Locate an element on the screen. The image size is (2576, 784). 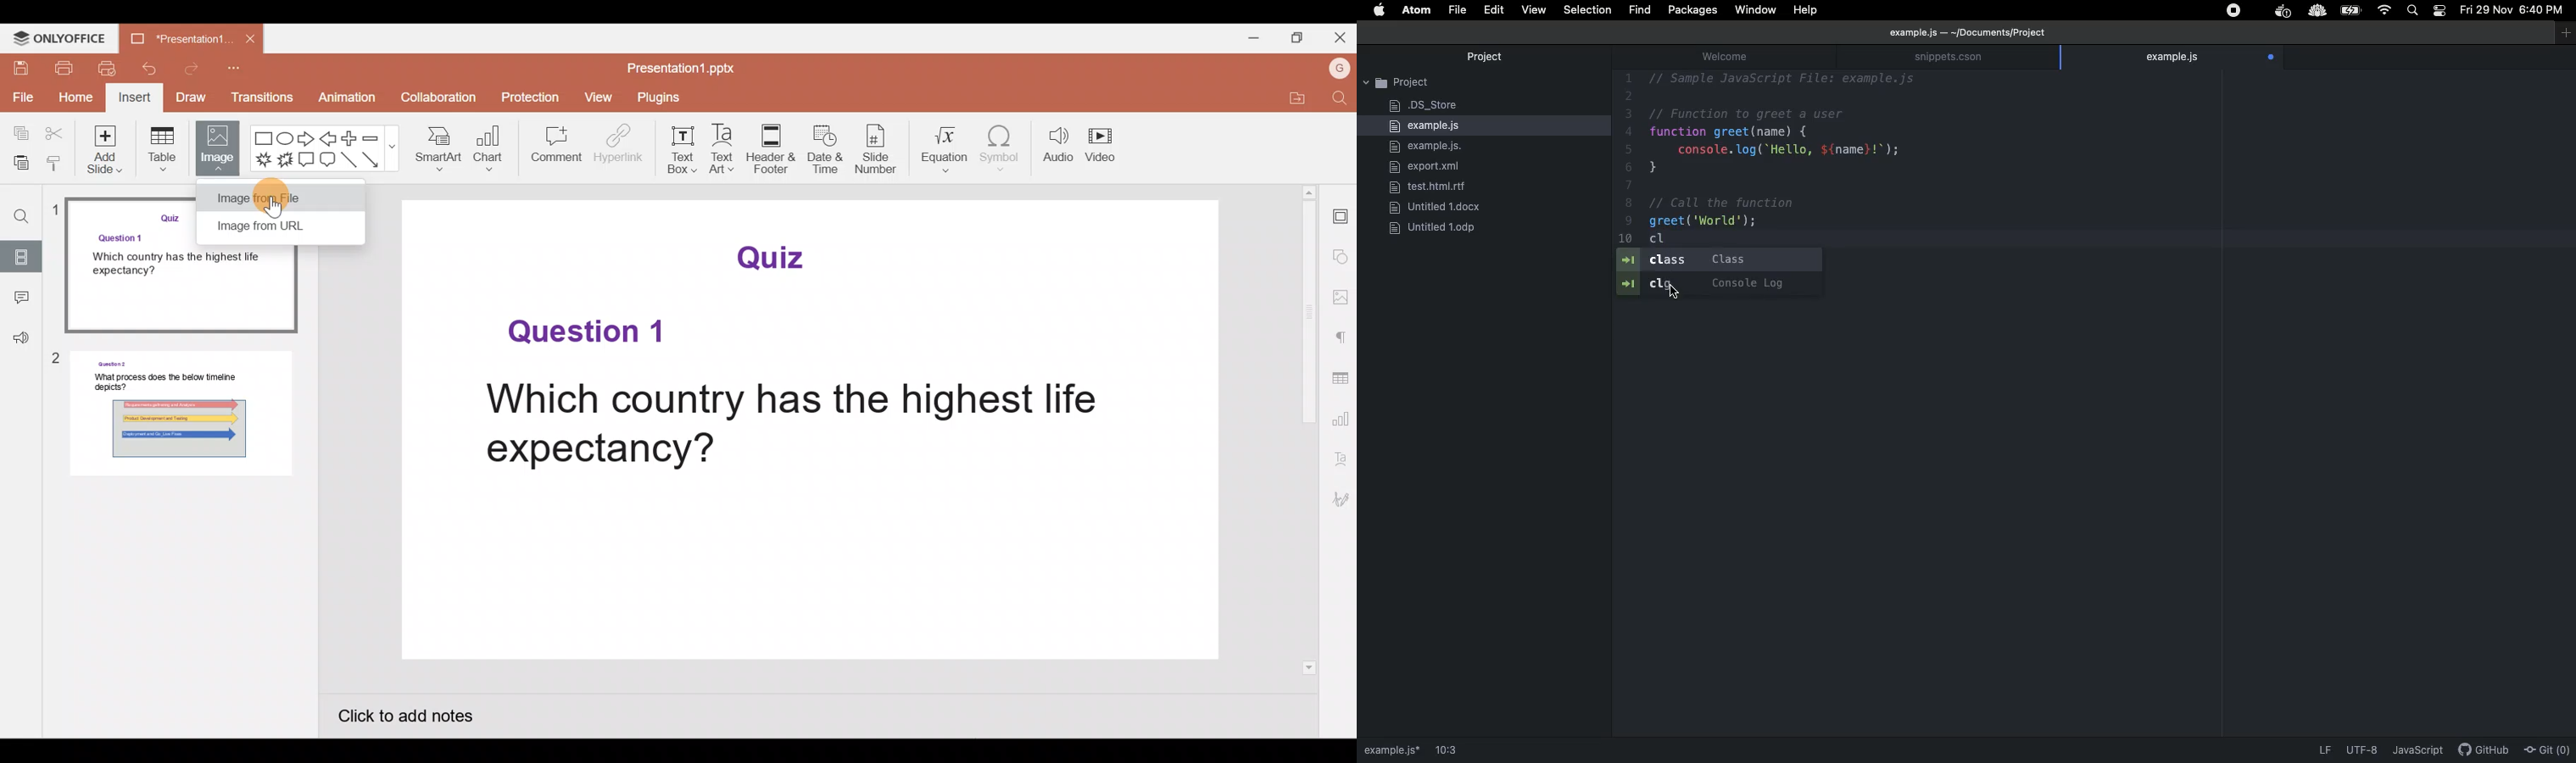
Add slide is located at coordinates (107, 153).